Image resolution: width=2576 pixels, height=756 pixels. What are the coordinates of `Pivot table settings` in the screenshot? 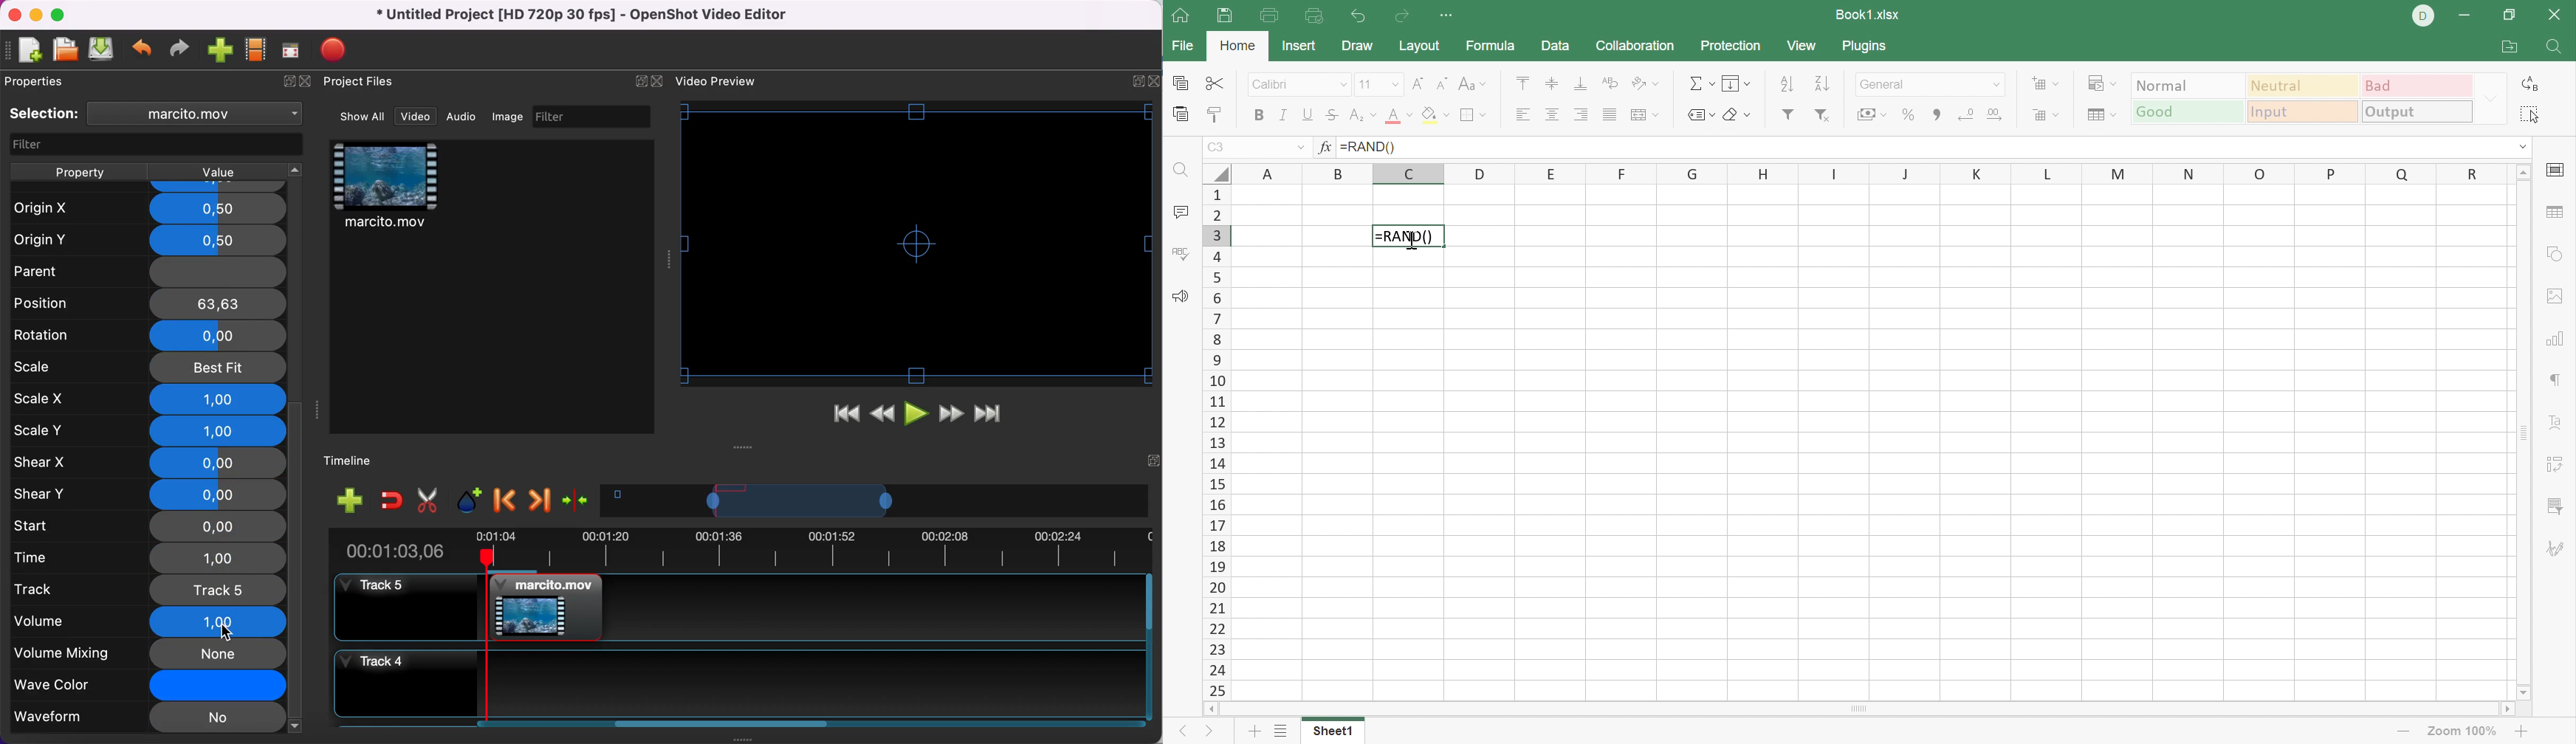 It's located at (2557, 464).